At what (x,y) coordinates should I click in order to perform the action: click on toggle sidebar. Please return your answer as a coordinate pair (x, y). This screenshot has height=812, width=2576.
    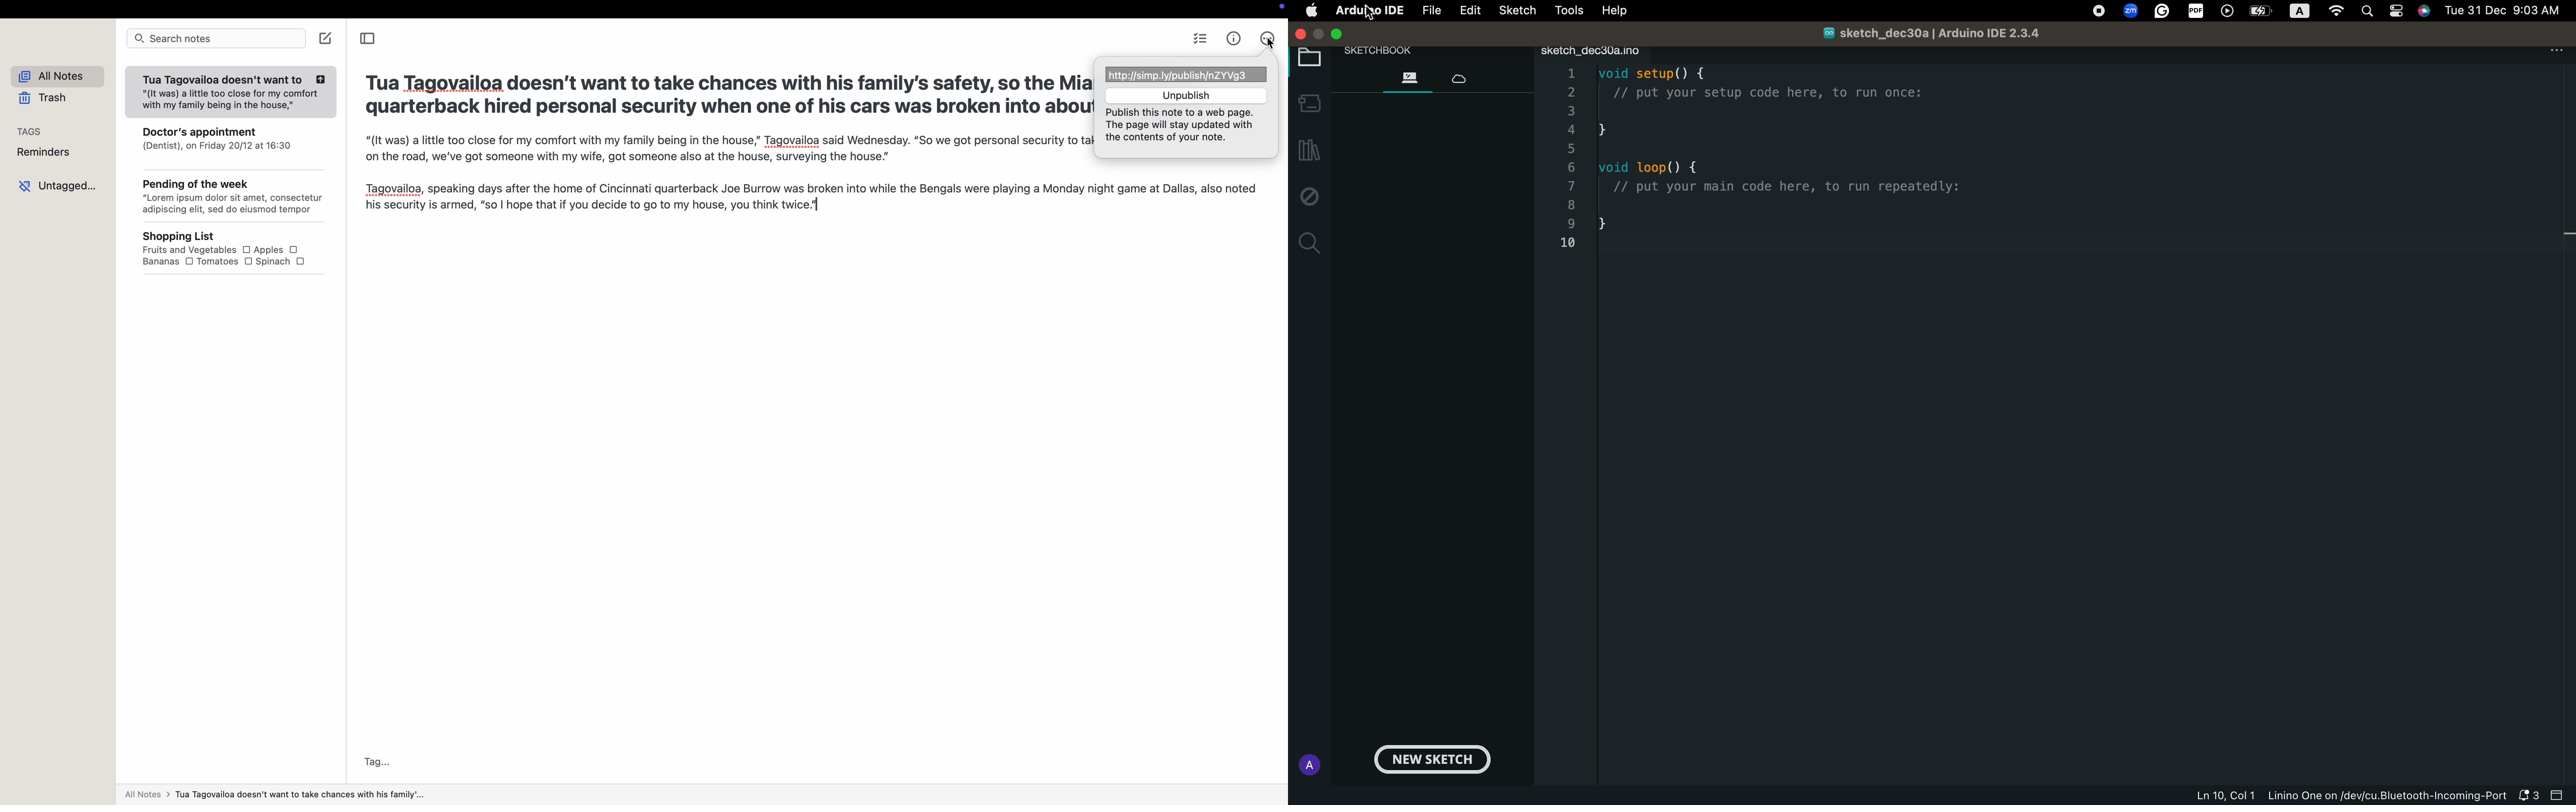
    Looking at the image, I should click on (366, 40).